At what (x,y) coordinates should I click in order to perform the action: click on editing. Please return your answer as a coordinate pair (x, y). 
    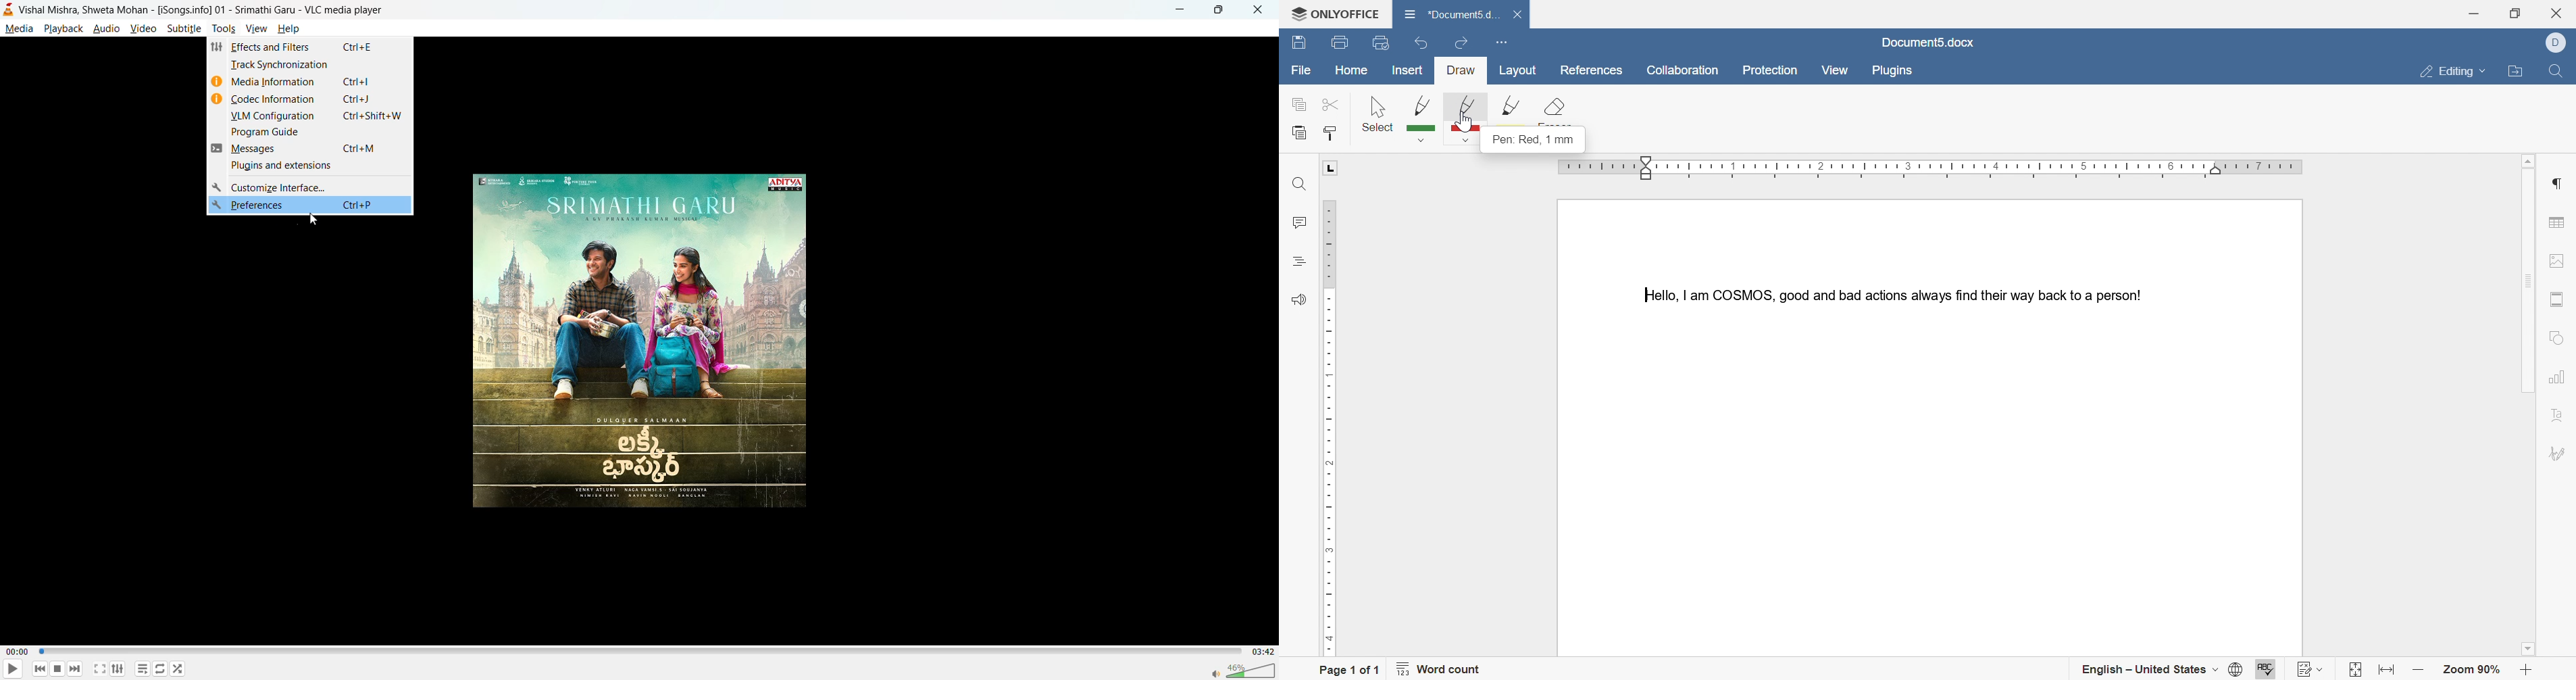
    Looking at the image, I should click on (2454, 70).